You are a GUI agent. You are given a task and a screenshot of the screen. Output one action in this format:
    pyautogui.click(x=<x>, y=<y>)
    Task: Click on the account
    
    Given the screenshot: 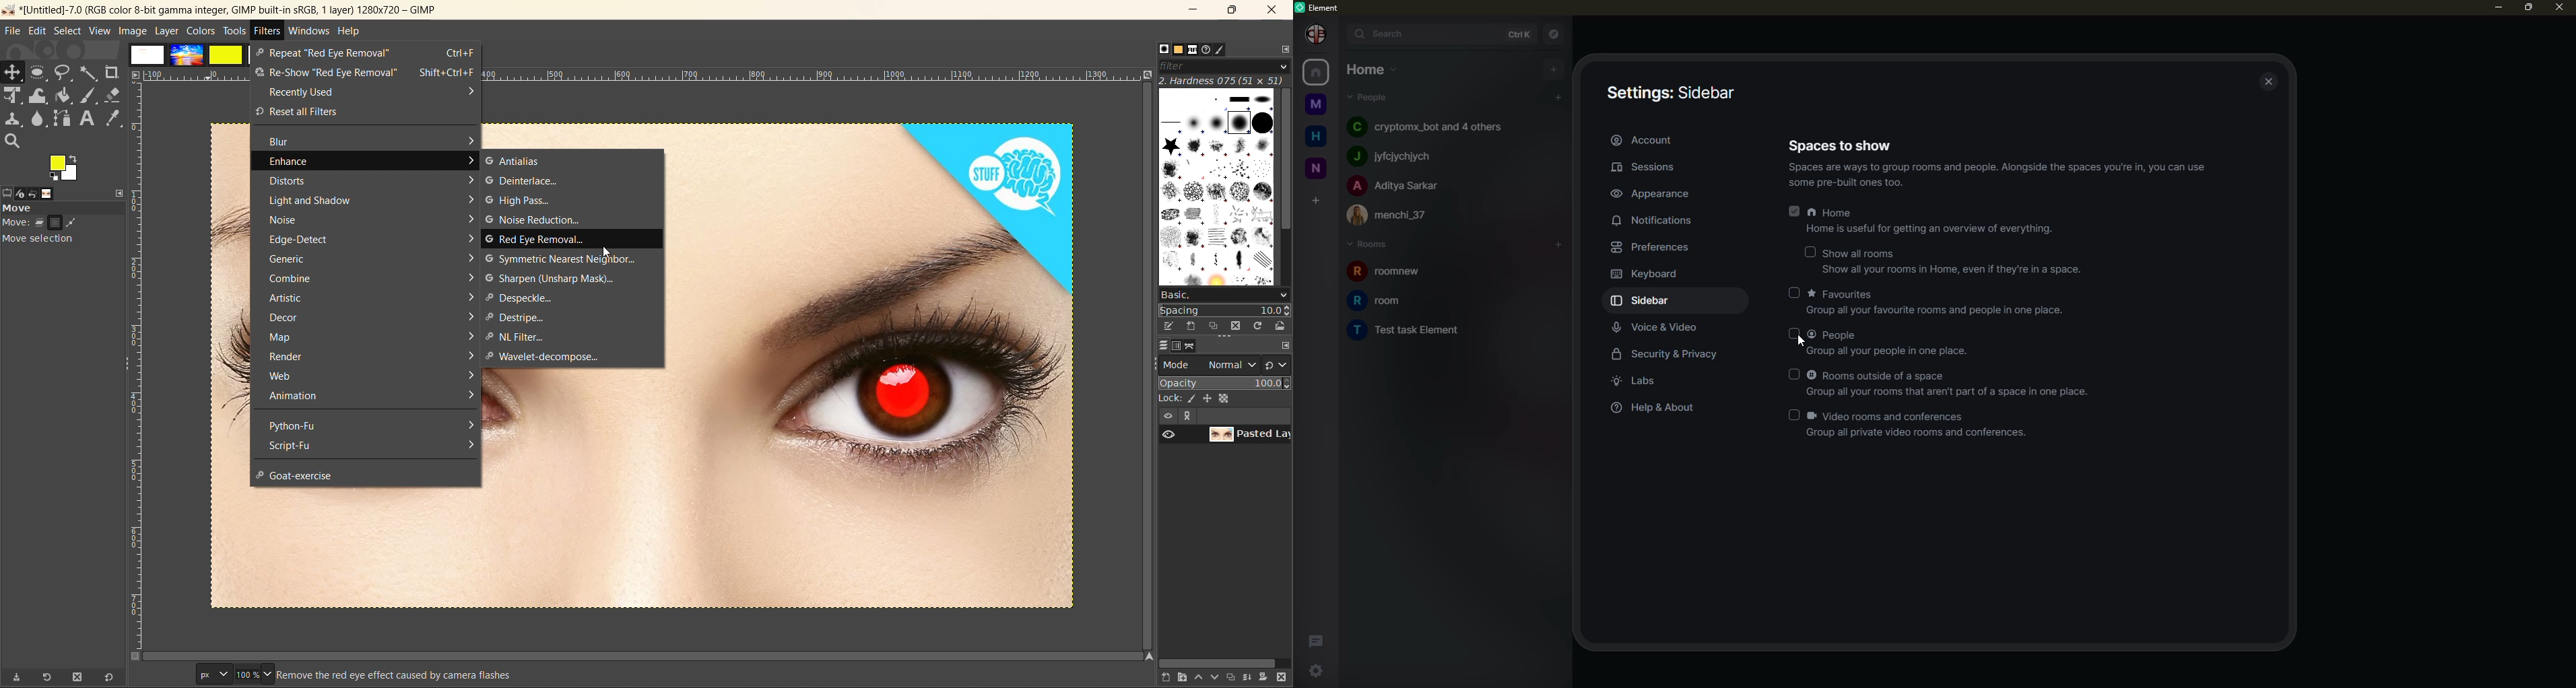 What is the action you would take?
    pyautogui.click(x=1653, y=140)
    